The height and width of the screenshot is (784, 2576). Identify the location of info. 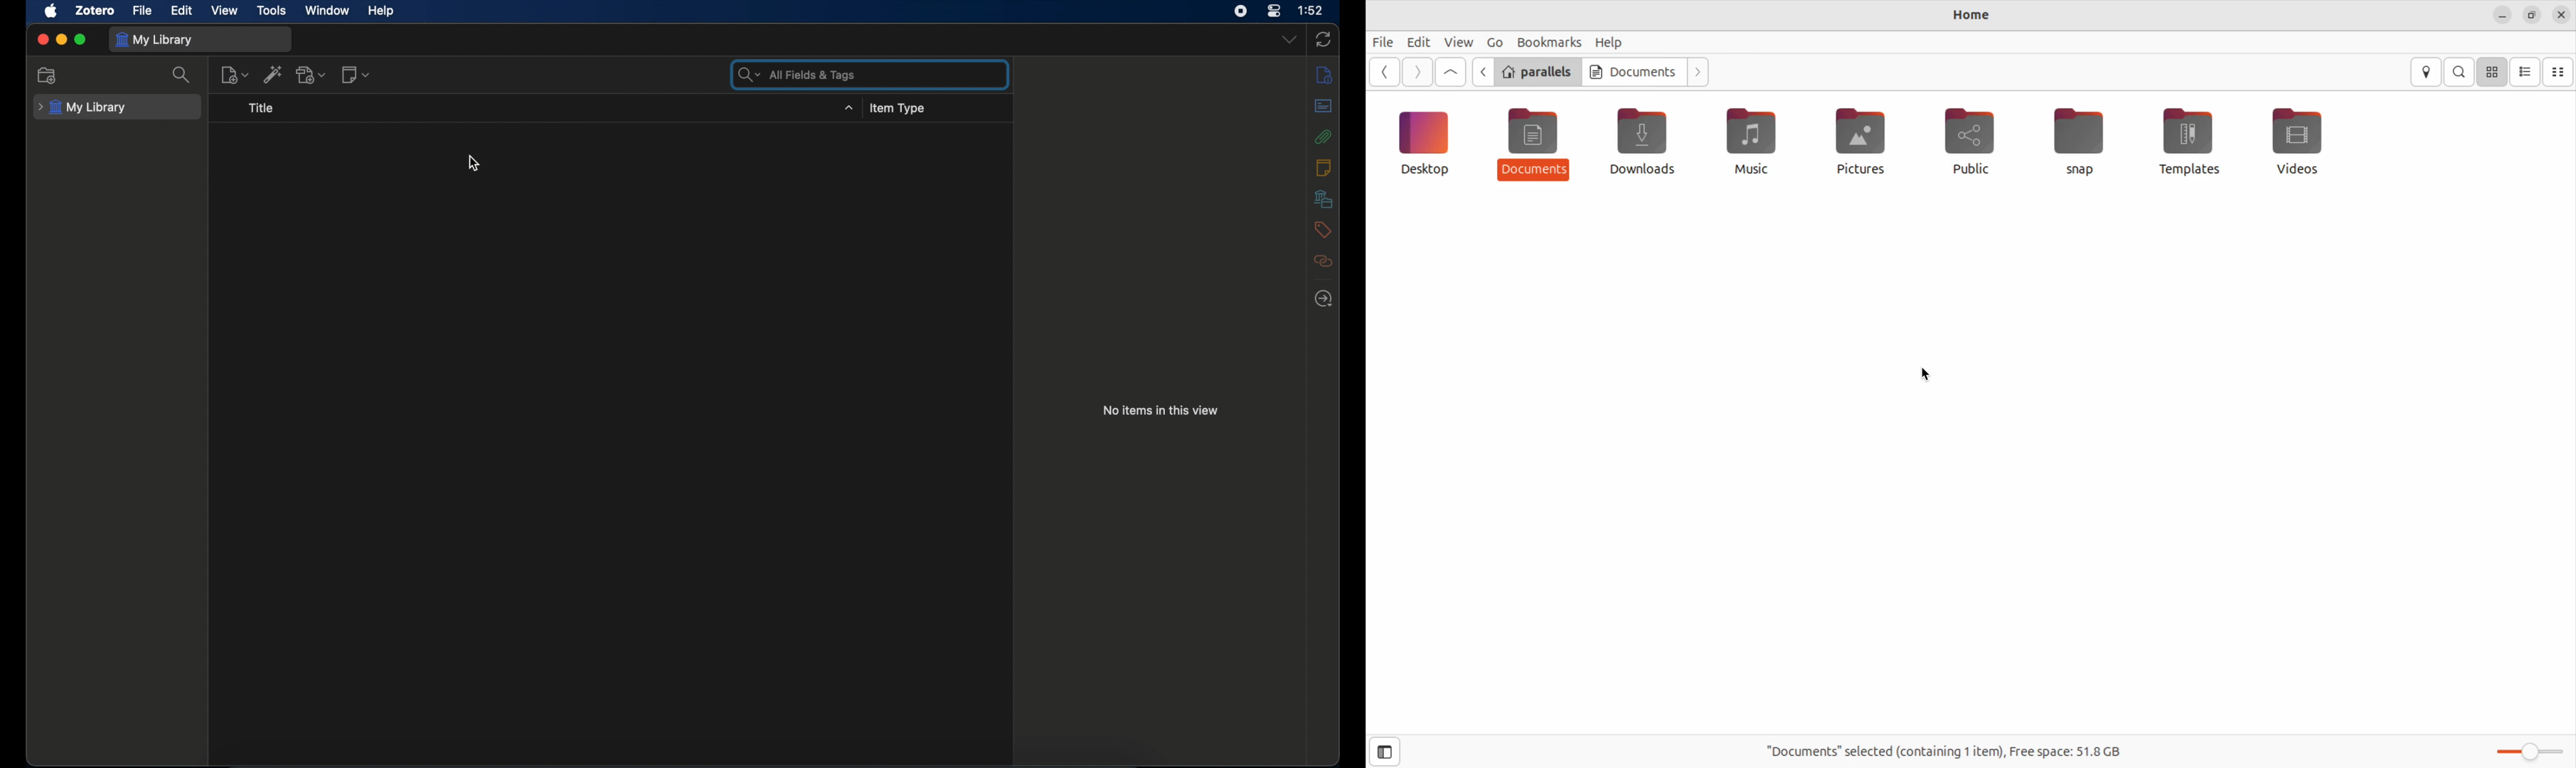
(1324, 75).